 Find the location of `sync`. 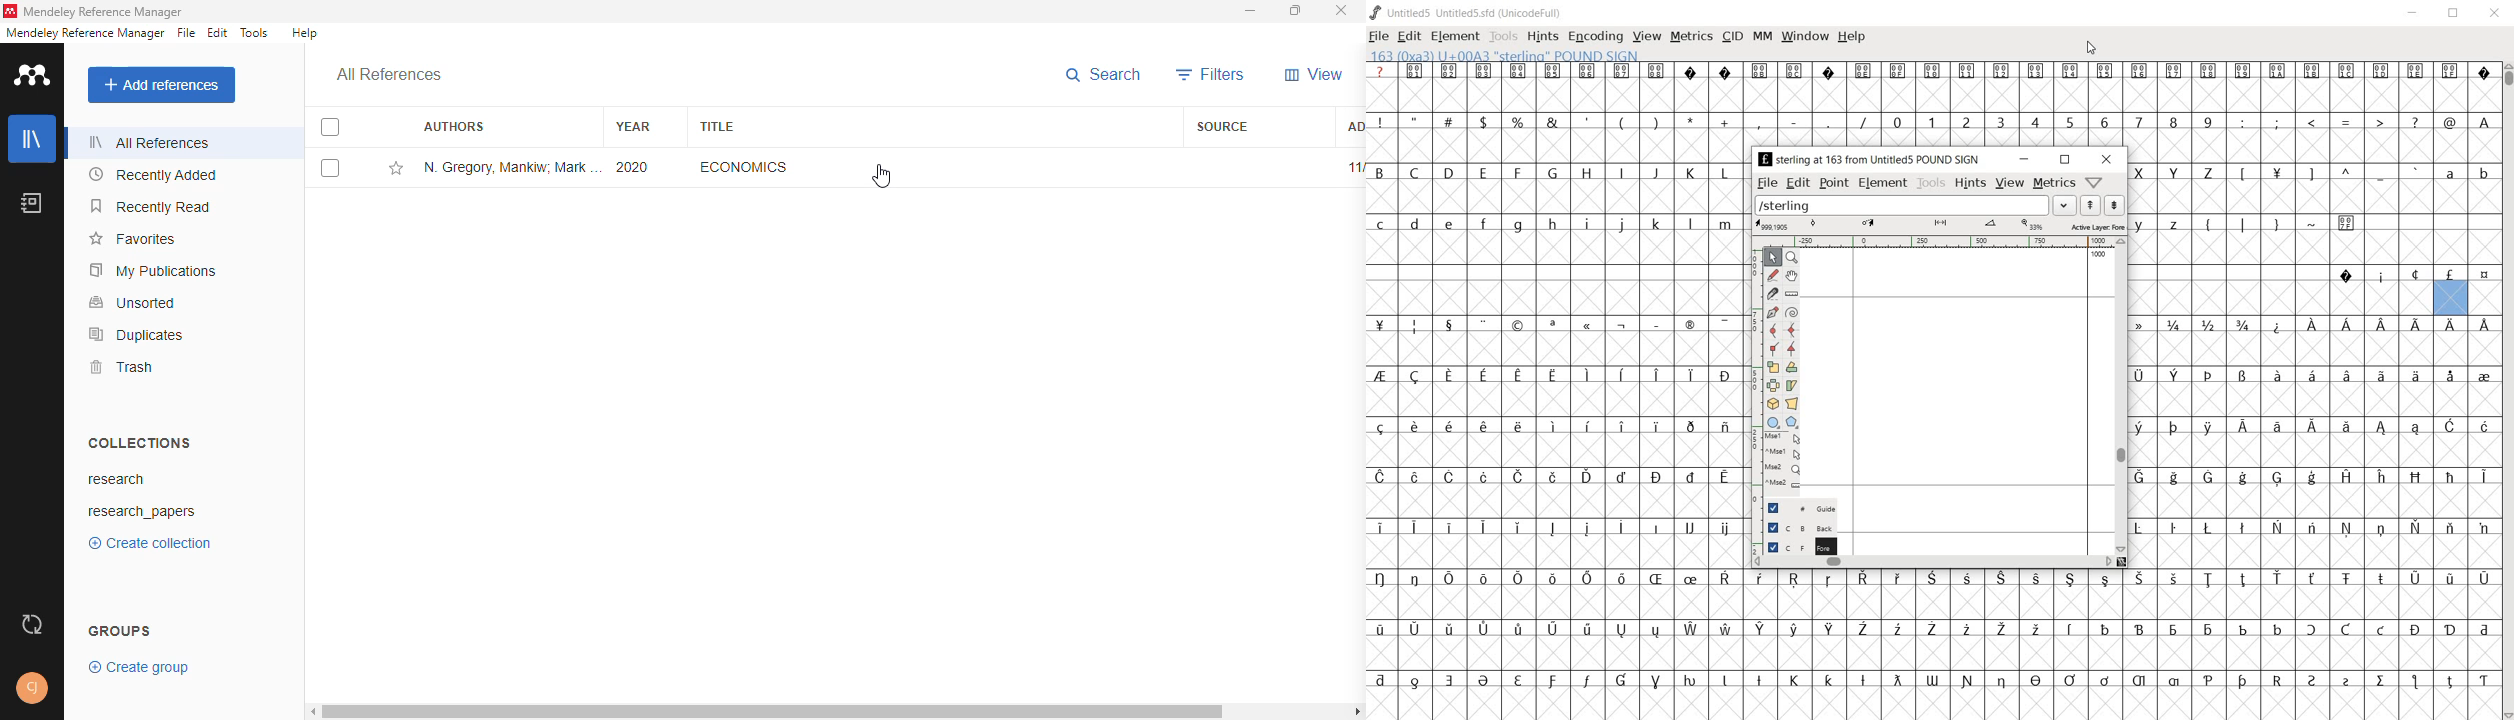

sync is located at coordinates (32, 623).